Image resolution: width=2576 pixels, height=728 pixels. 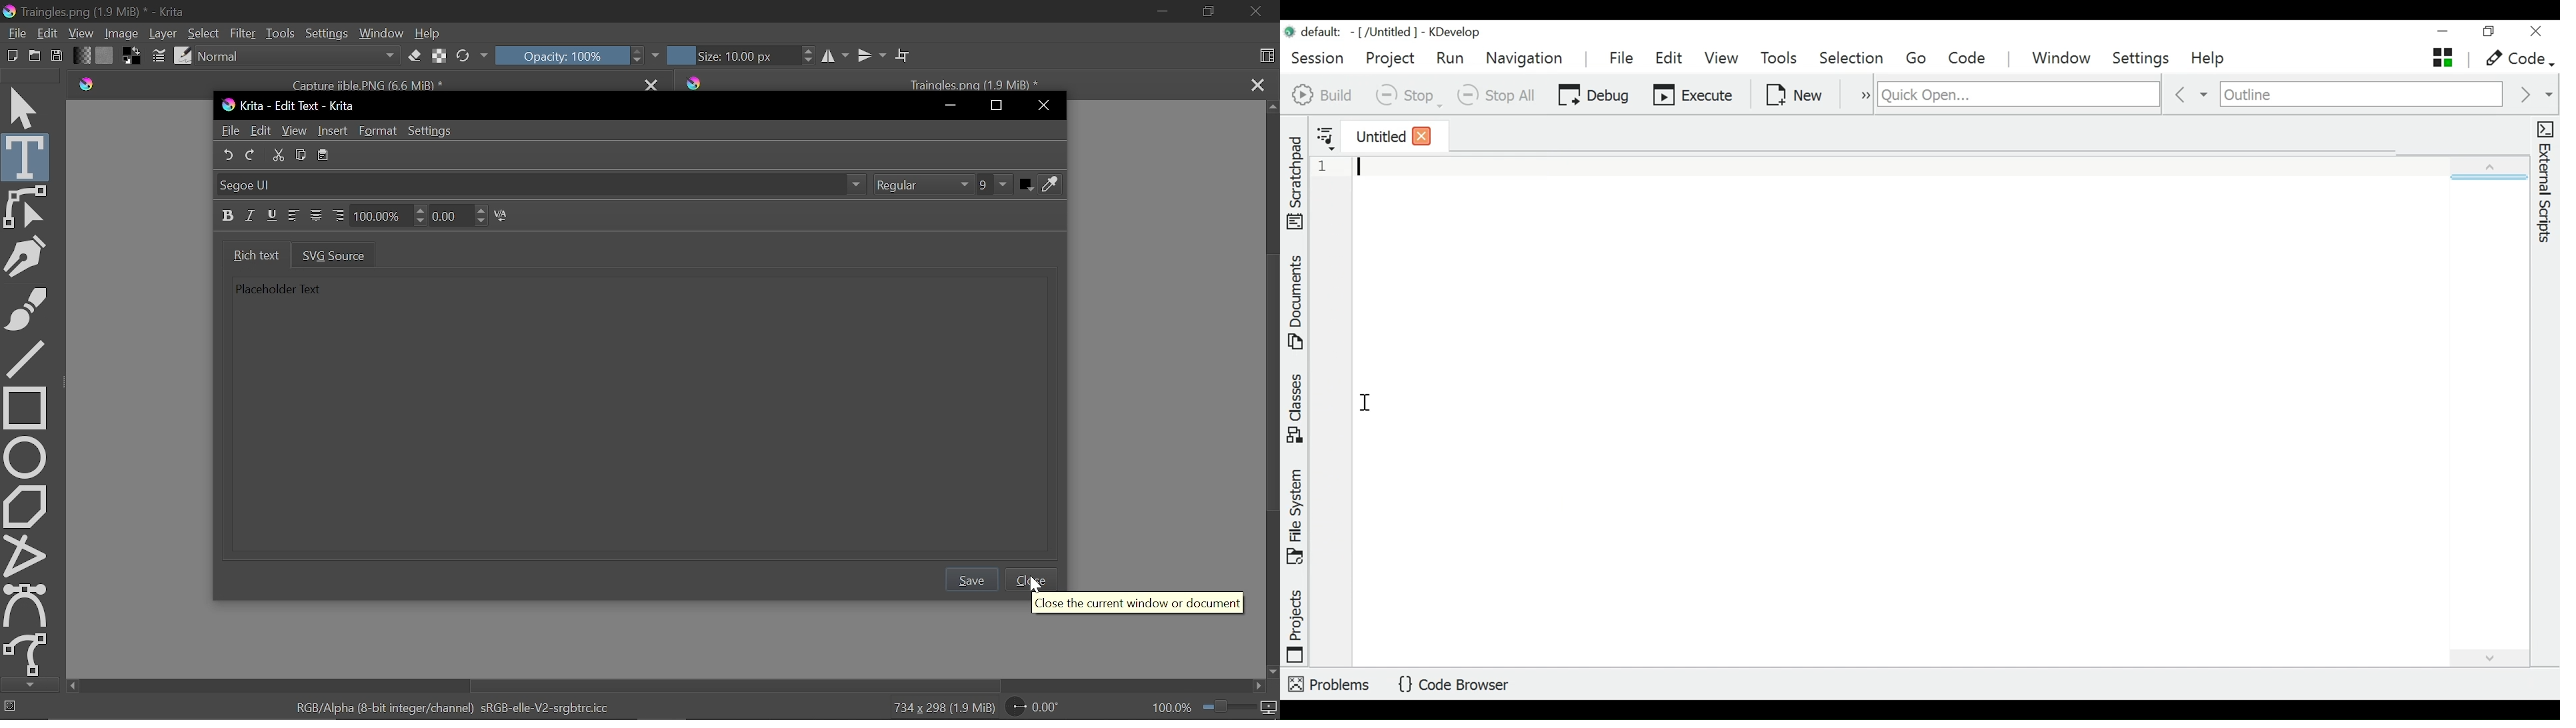 What do you see at coordinates (243, 34) in the screenshot?
I see `Filter` at bounding box center [243, 34].